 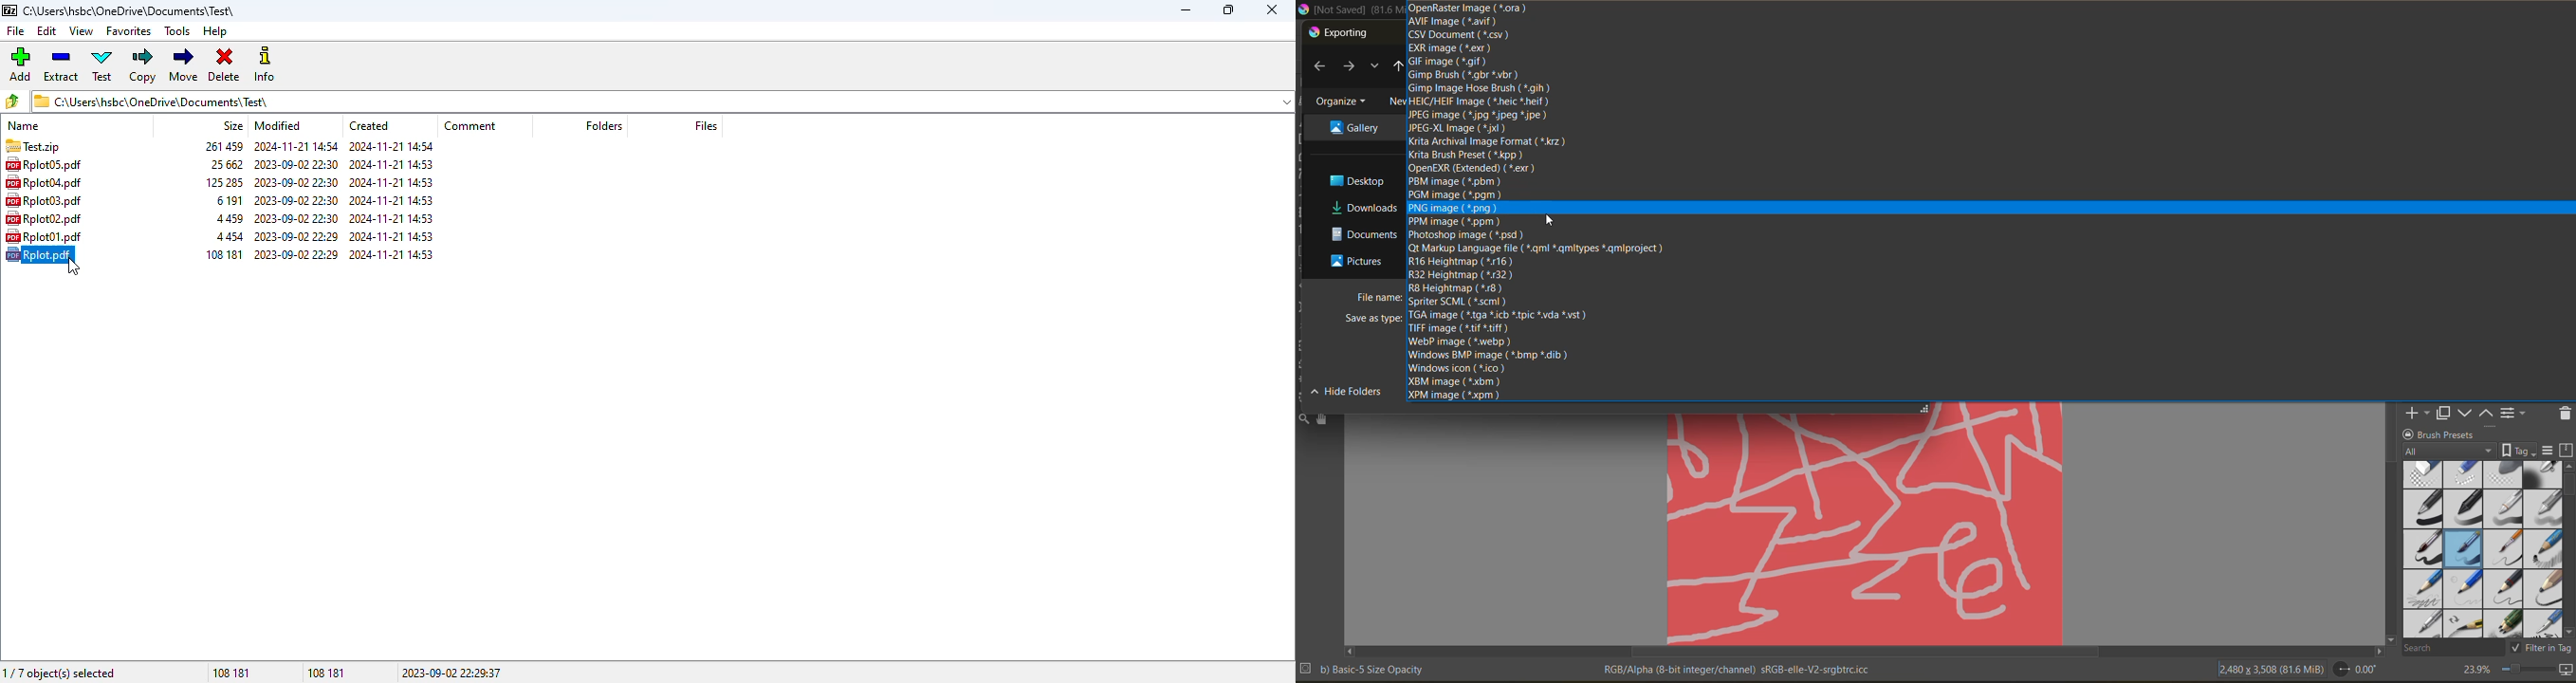 What do you see at coordinates (1460, 261) in the screenshot?
I see `r16 heightmap` at bounding box center [1460, 261].